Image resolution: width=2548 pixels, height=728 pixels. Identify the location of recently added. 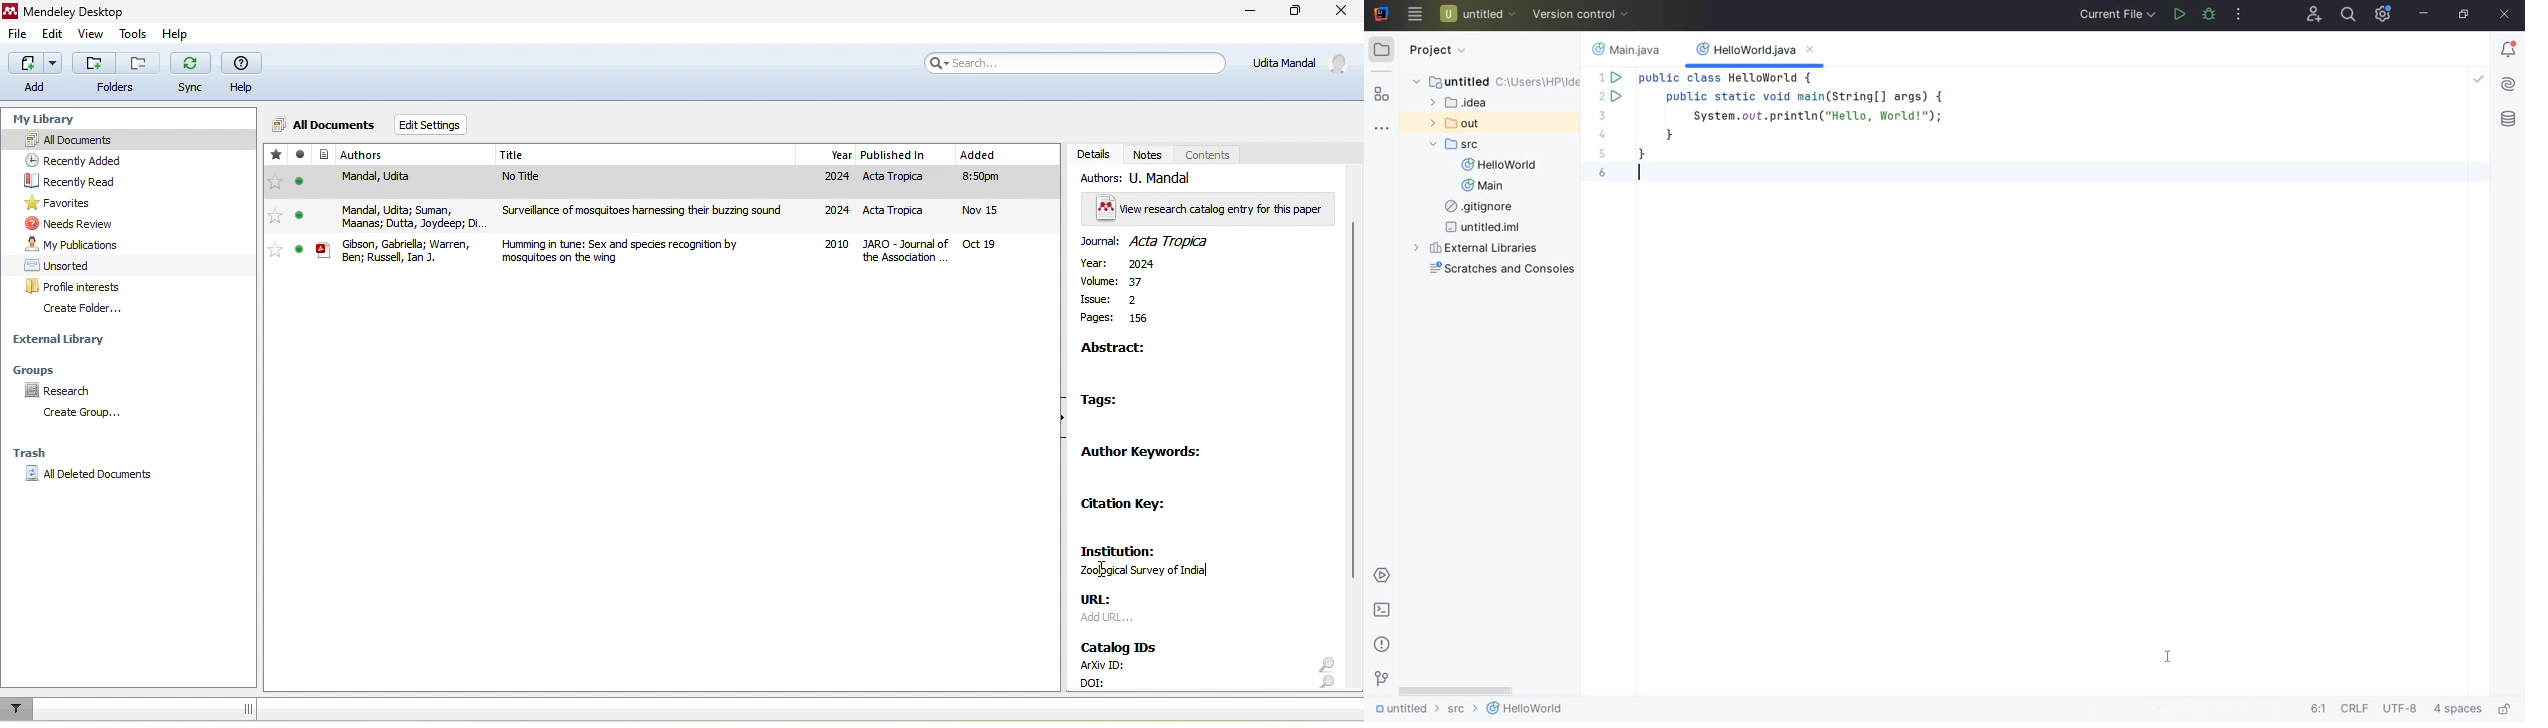
(83, 159).